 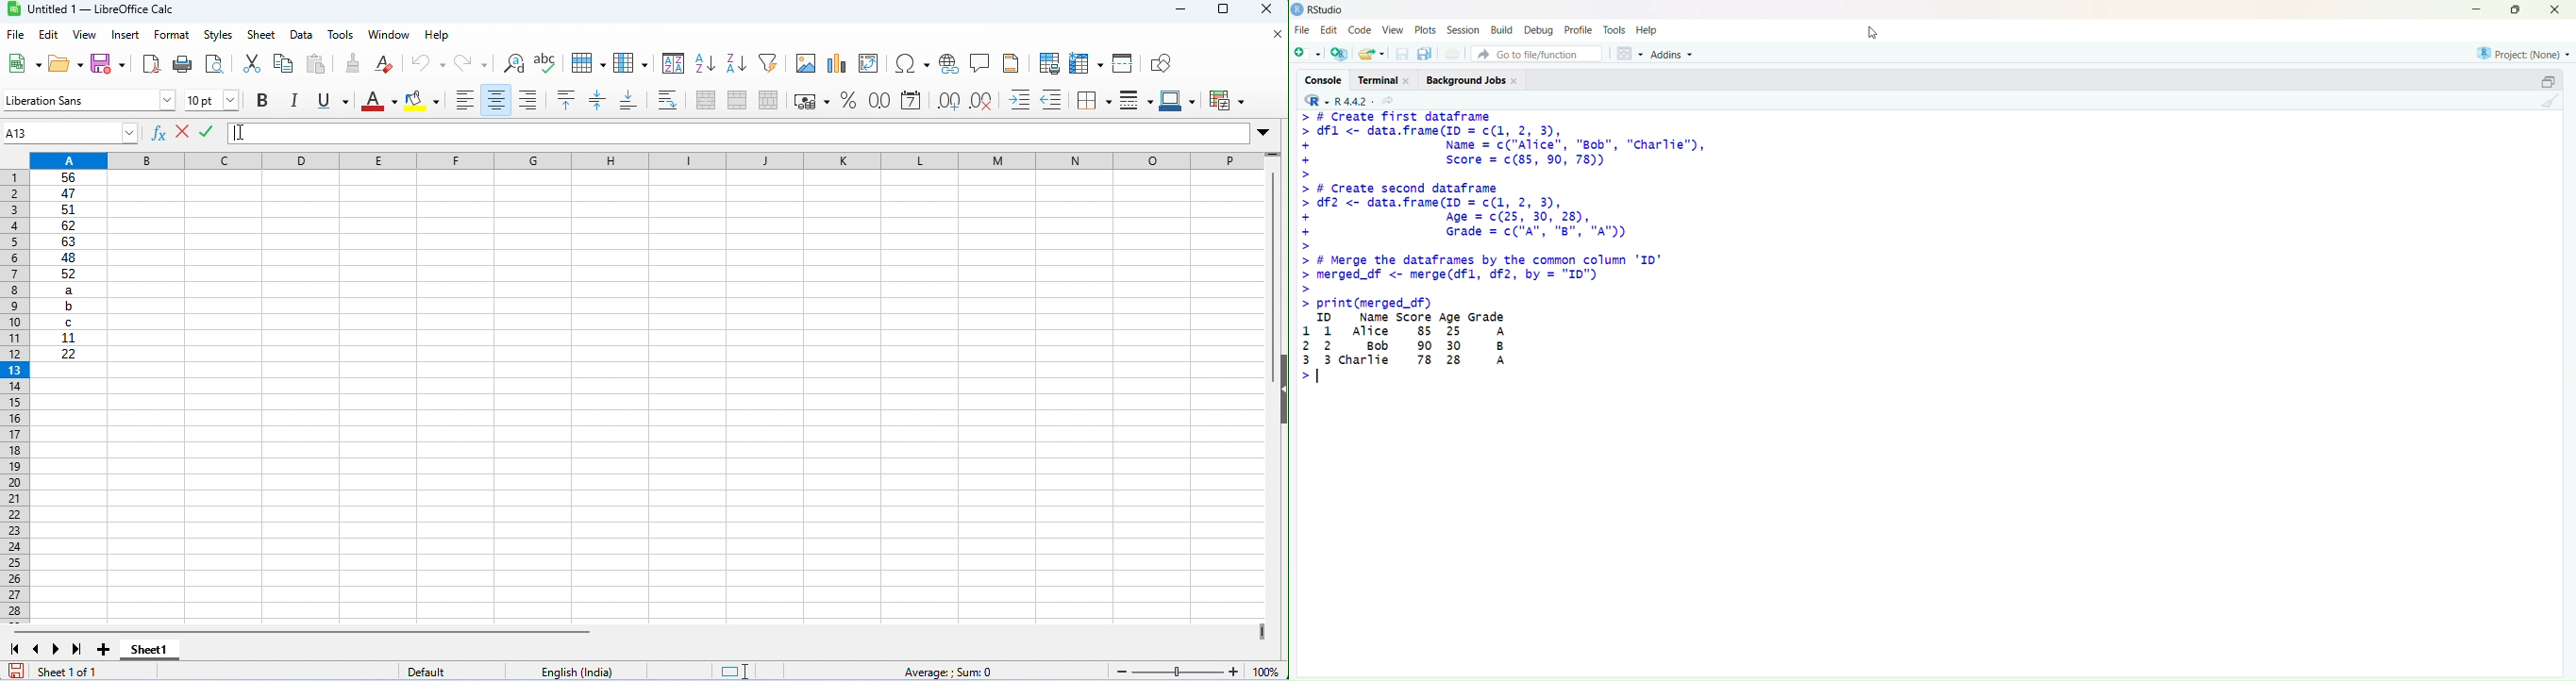 What do you see at coordinates (303, 632) in the screenshot?
I see `horizontal scroll bar` at bounding box center [303, 632].